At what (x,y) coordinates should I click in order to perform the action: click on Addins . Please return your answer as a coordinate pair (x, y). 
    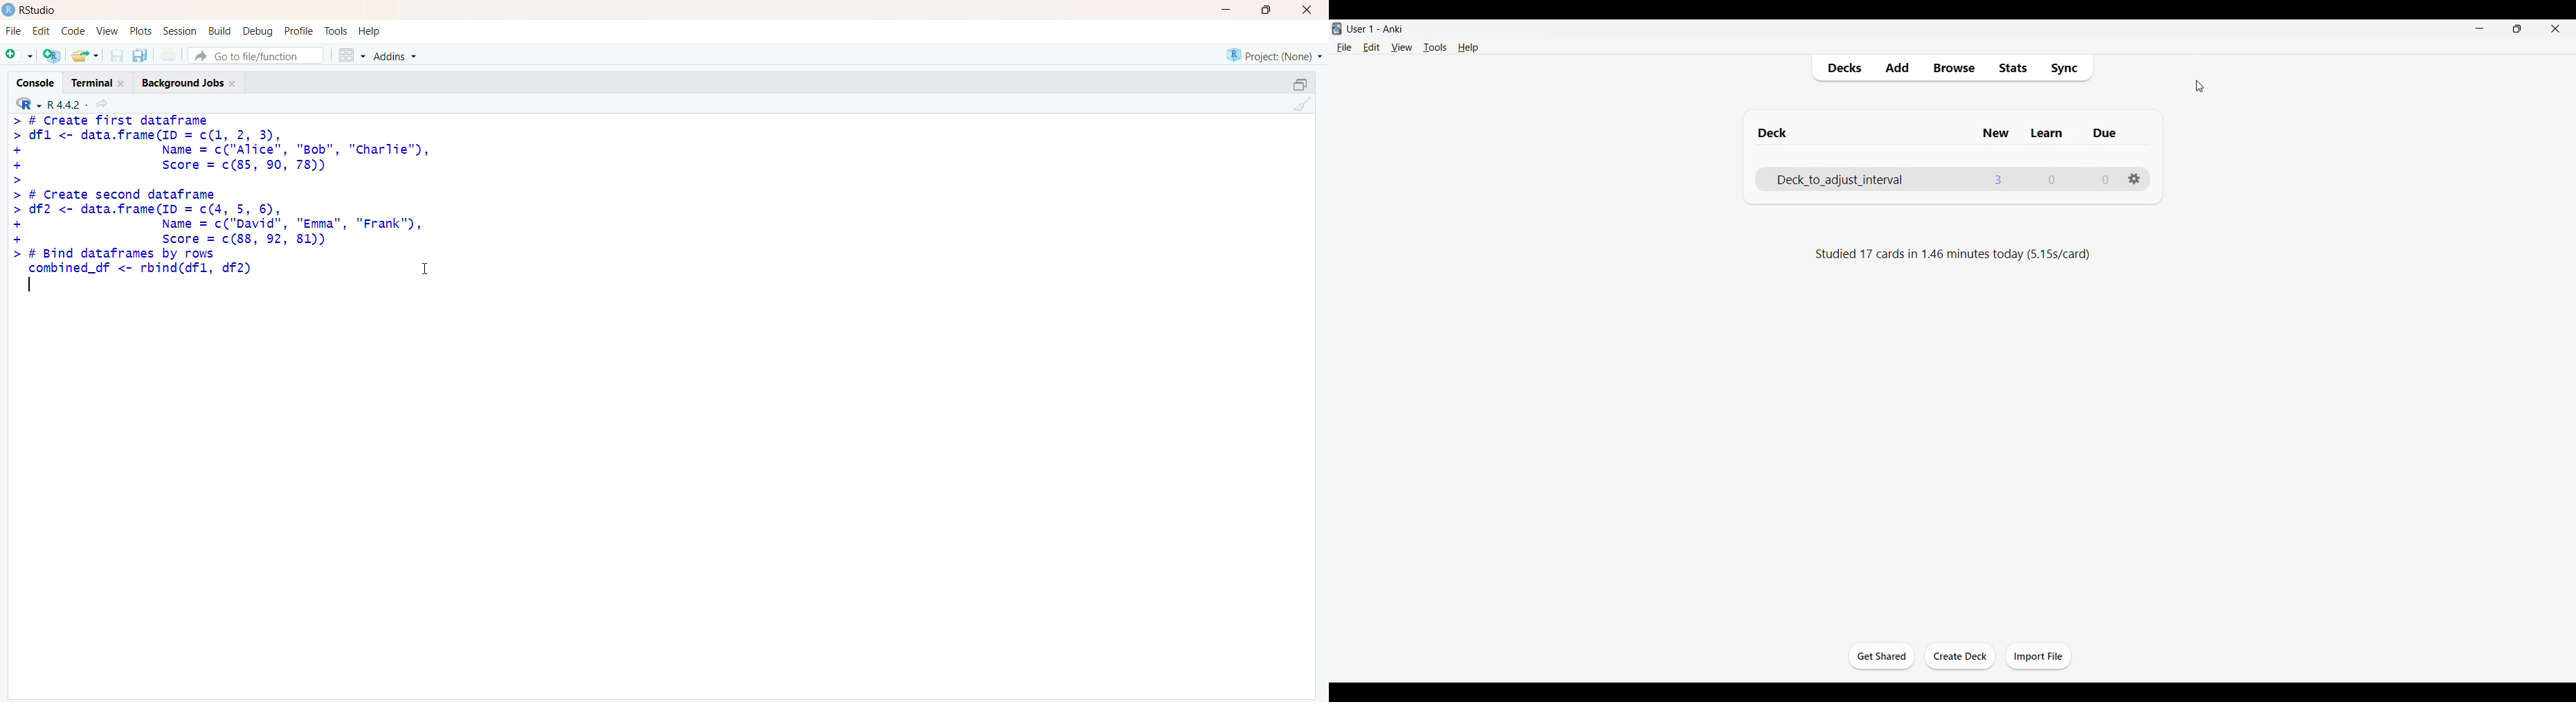
    Looking at the image, I should click on (394, 56).